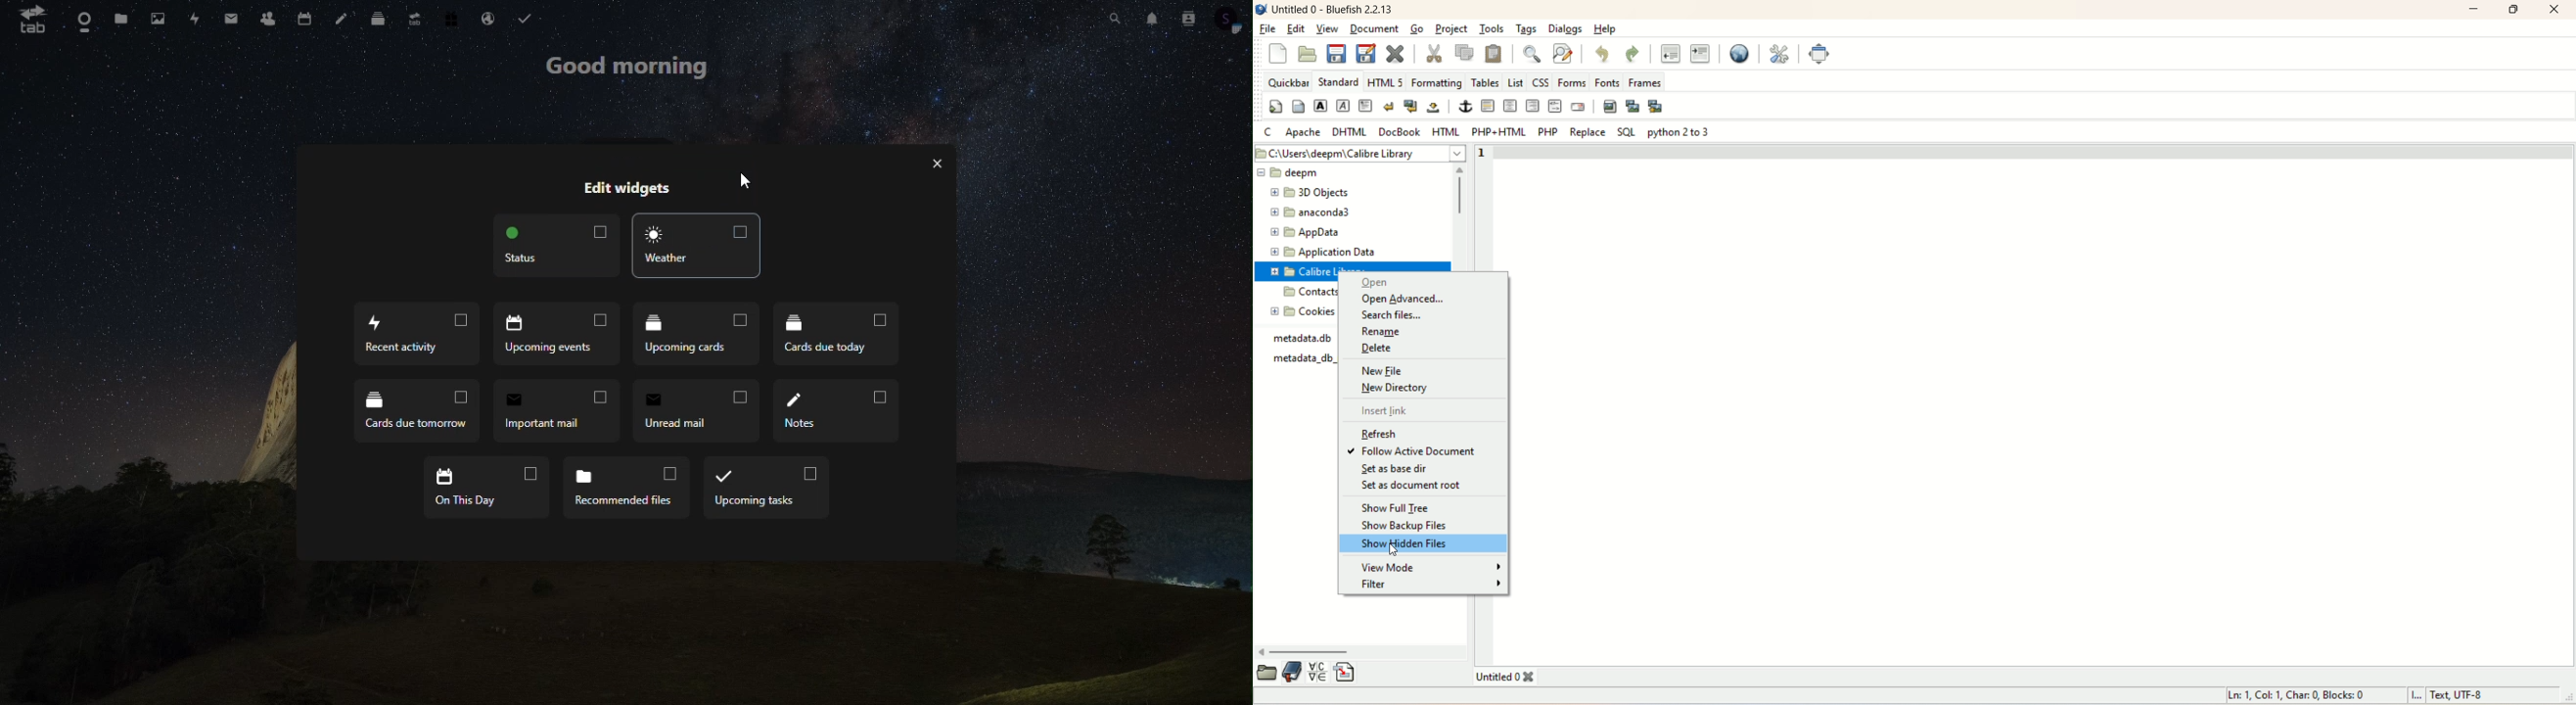 This screenshot has height=728, width=2576. Describe the element at coordinates (840, 409) in the screenshot. I see `notes` at that location.